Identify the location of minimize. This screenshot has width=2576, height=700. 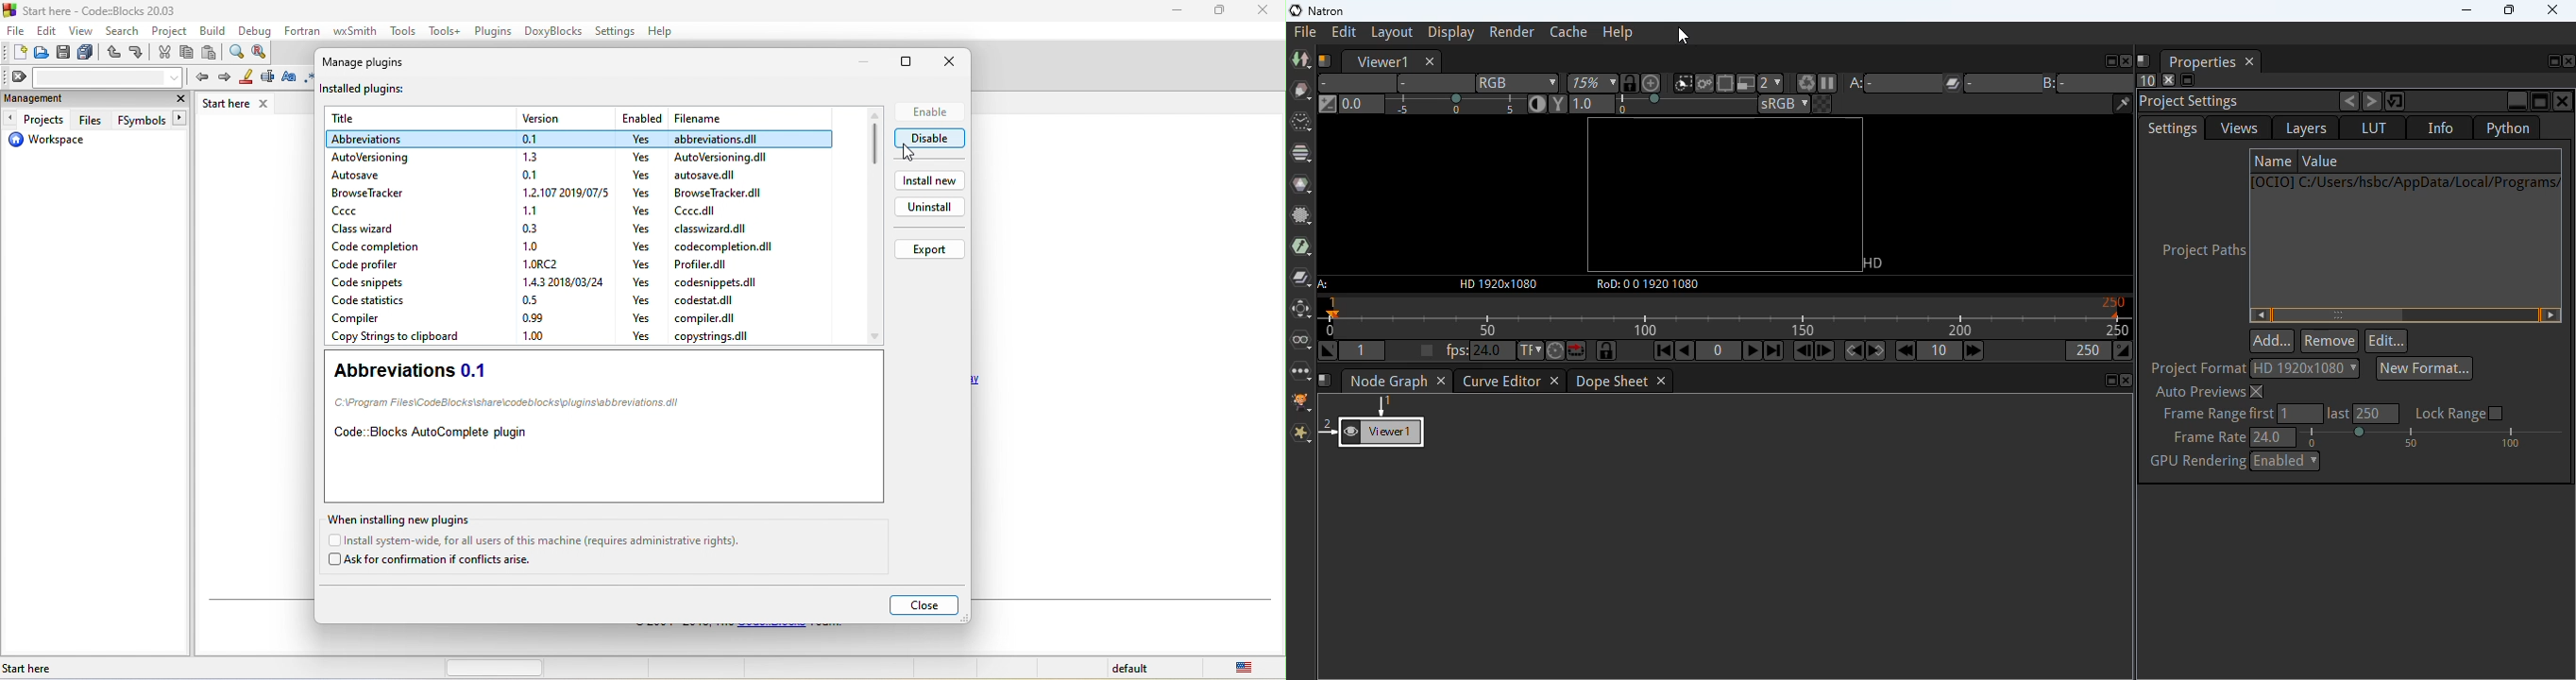
(858, 61).